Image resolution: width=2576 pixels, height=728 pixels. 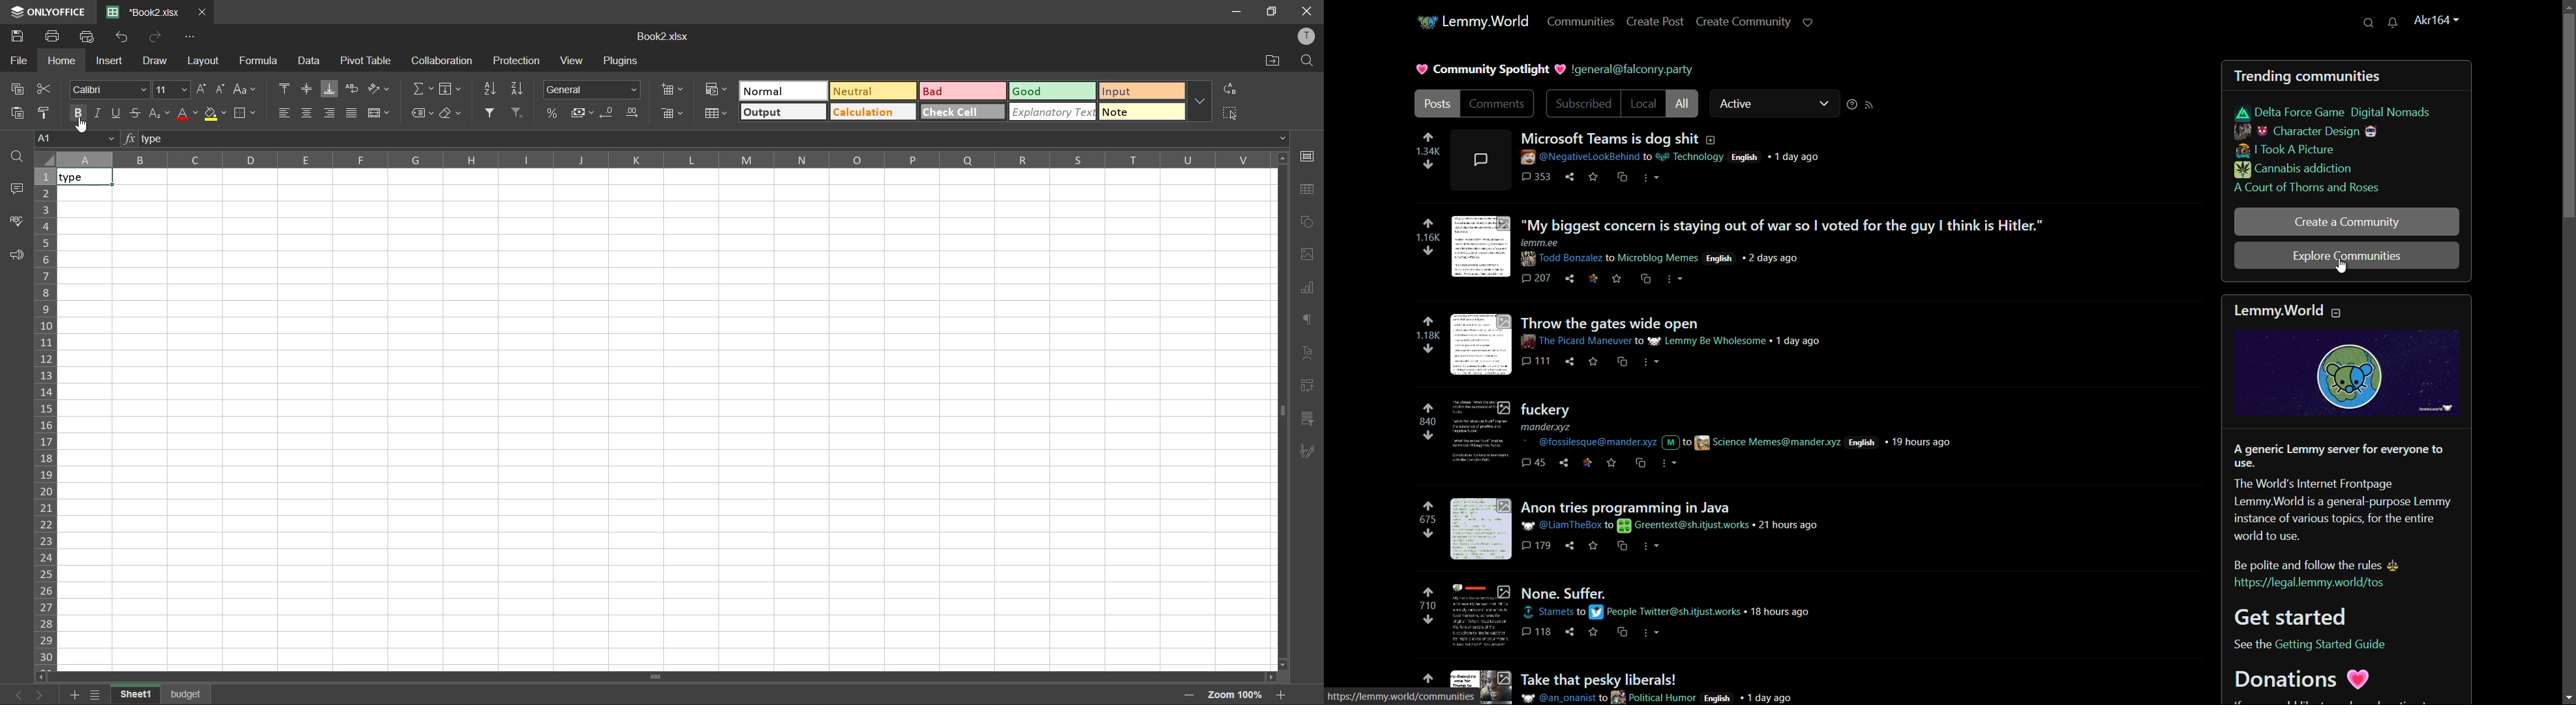 What do you see at coordinates (2356, 375) in the screenshot?
I see `image` at bounding box center [2356, 375].